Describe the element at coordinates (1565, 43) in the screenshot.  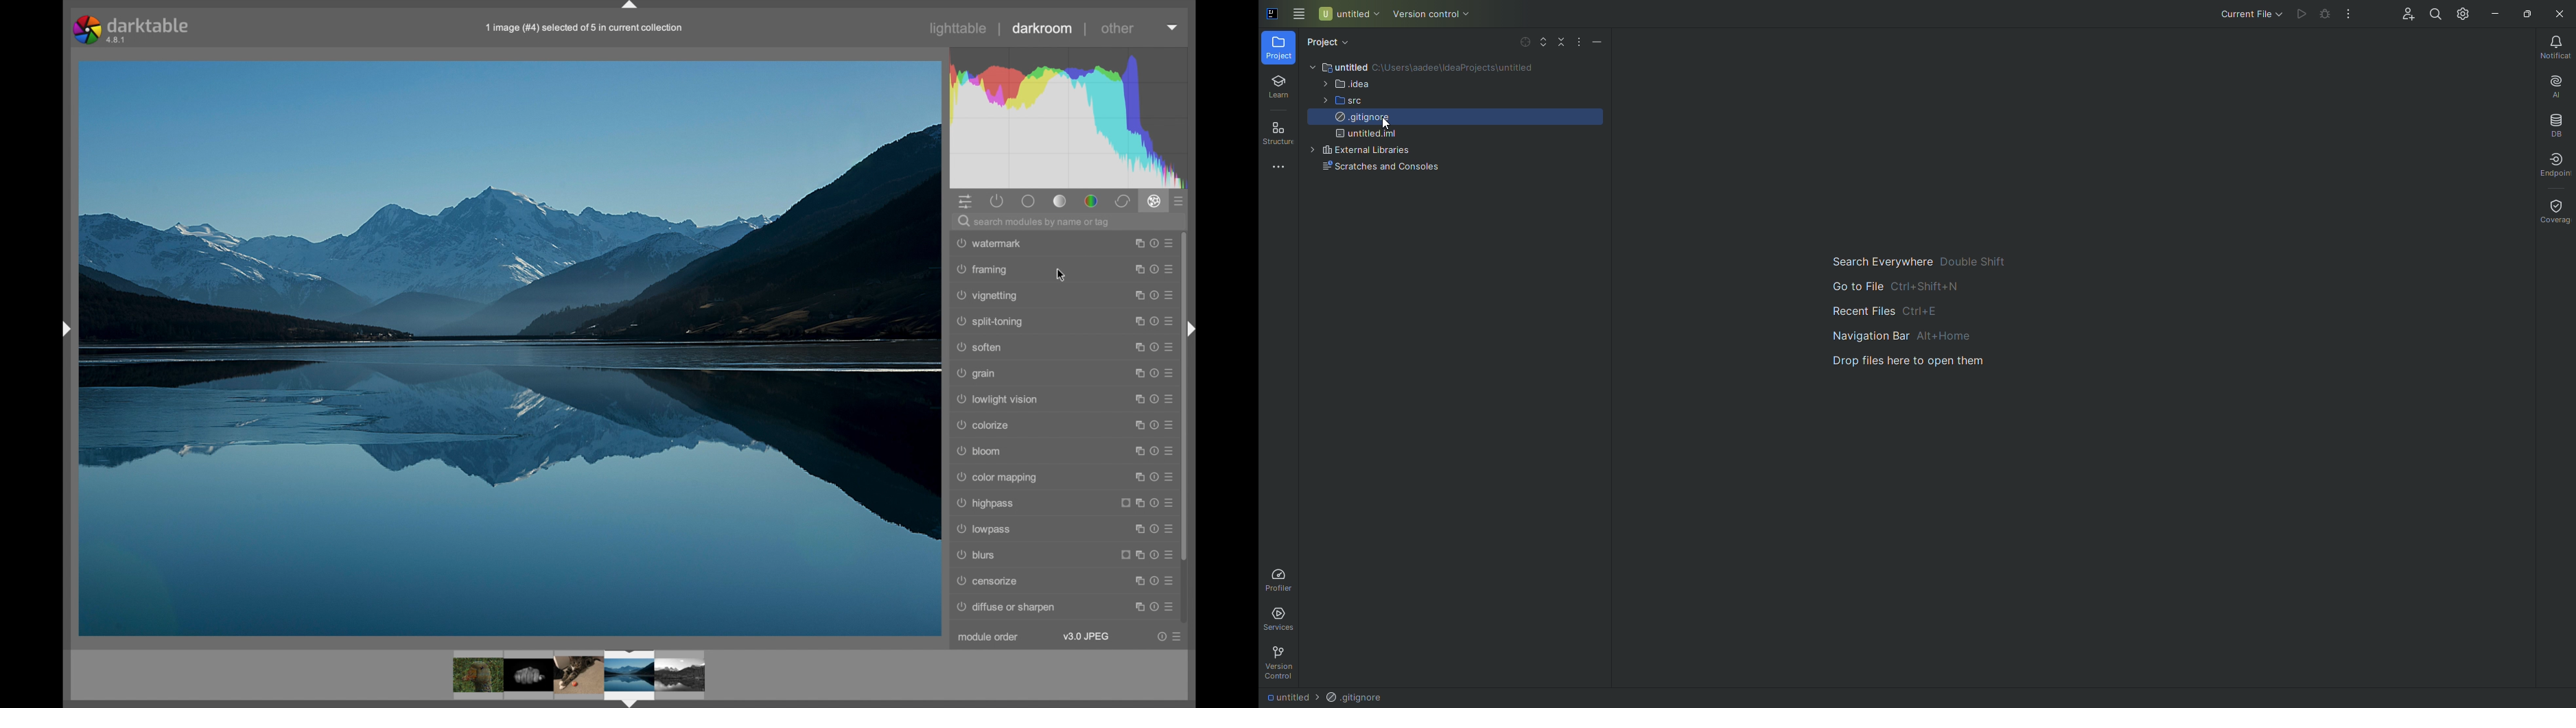
I see `Collapse` at that location.